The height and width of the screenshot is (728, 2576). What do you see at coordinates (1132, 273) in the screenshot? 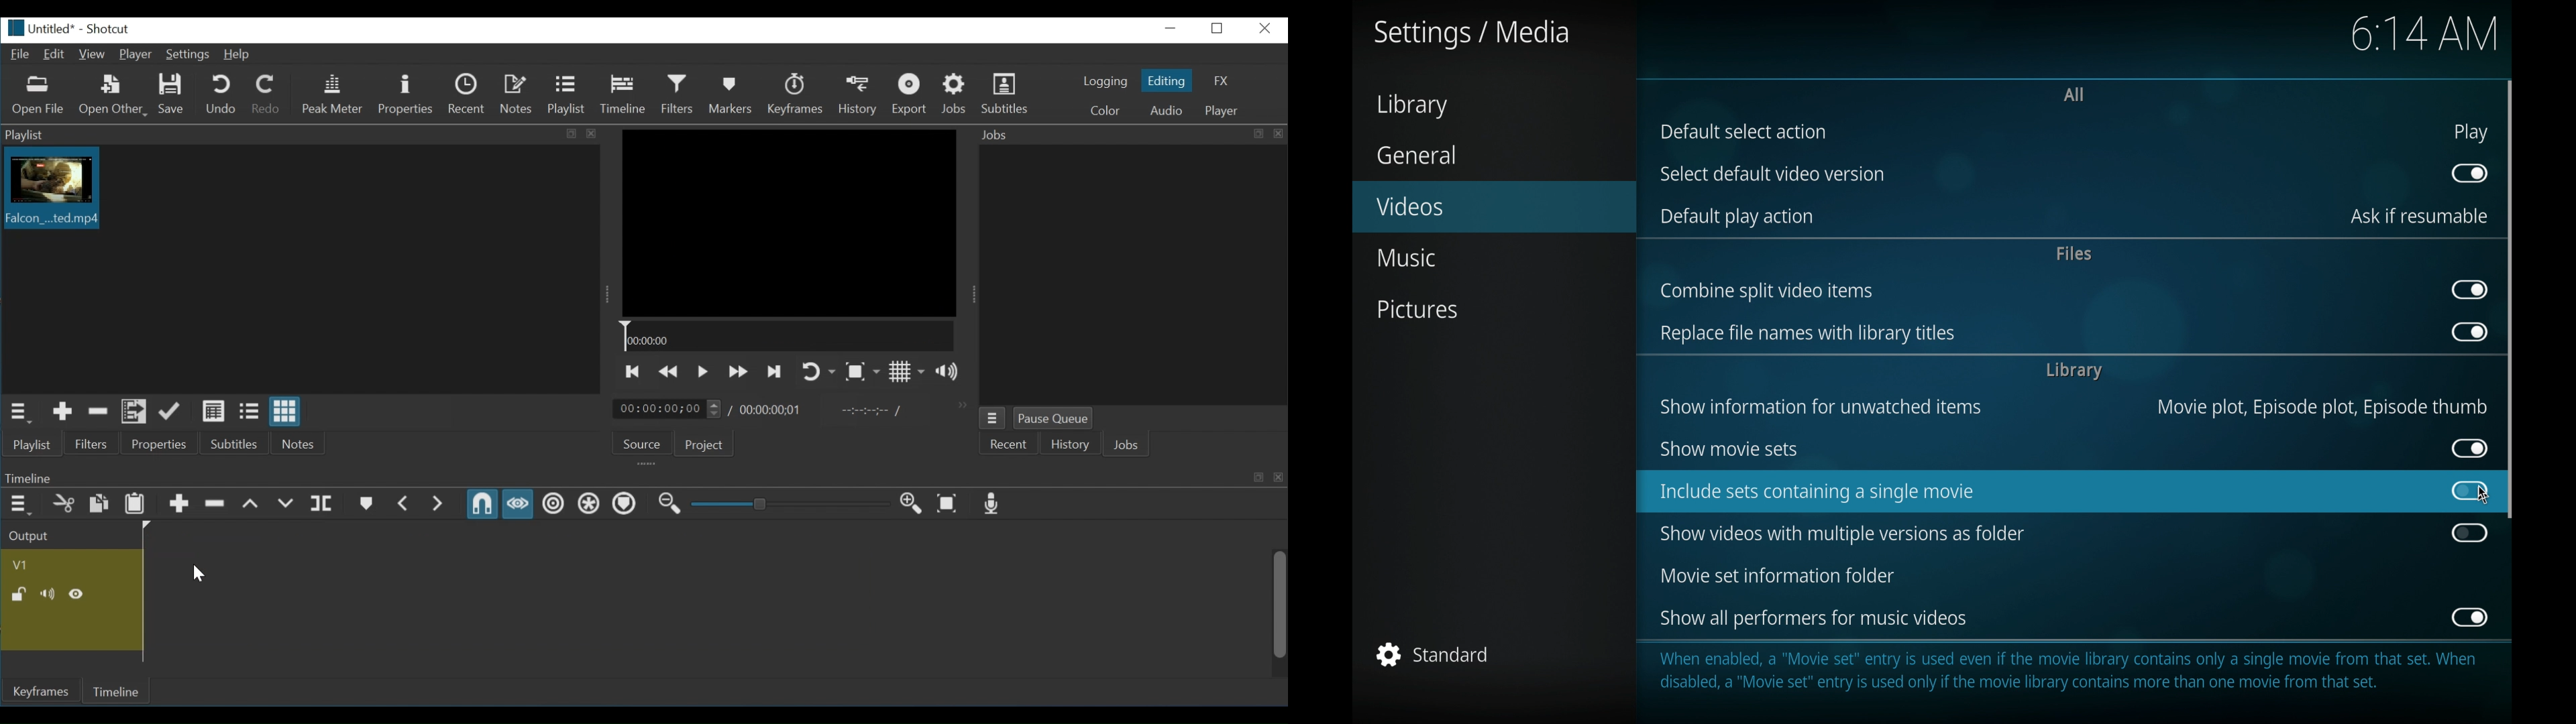
I see `jobs panel` at bounding box center [1132, 273].